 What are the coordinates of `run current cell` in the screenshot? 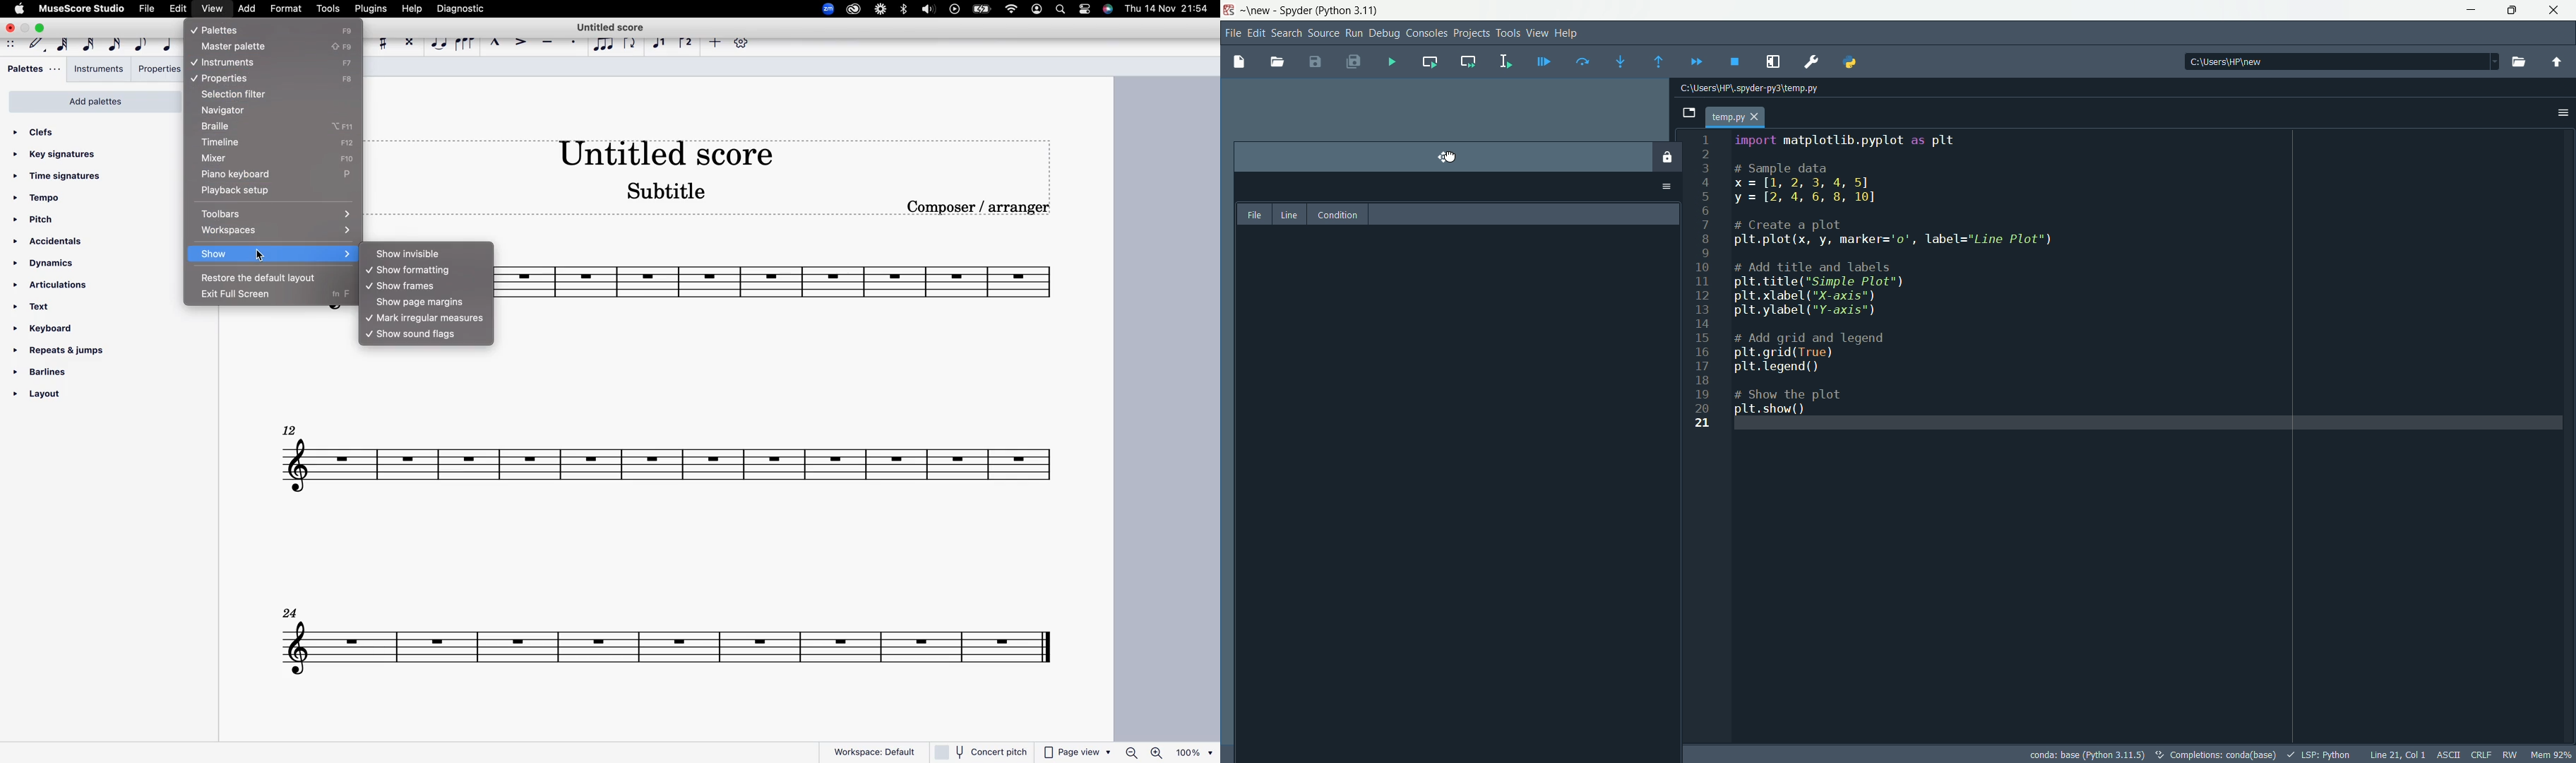 It's located at (1427, 61).